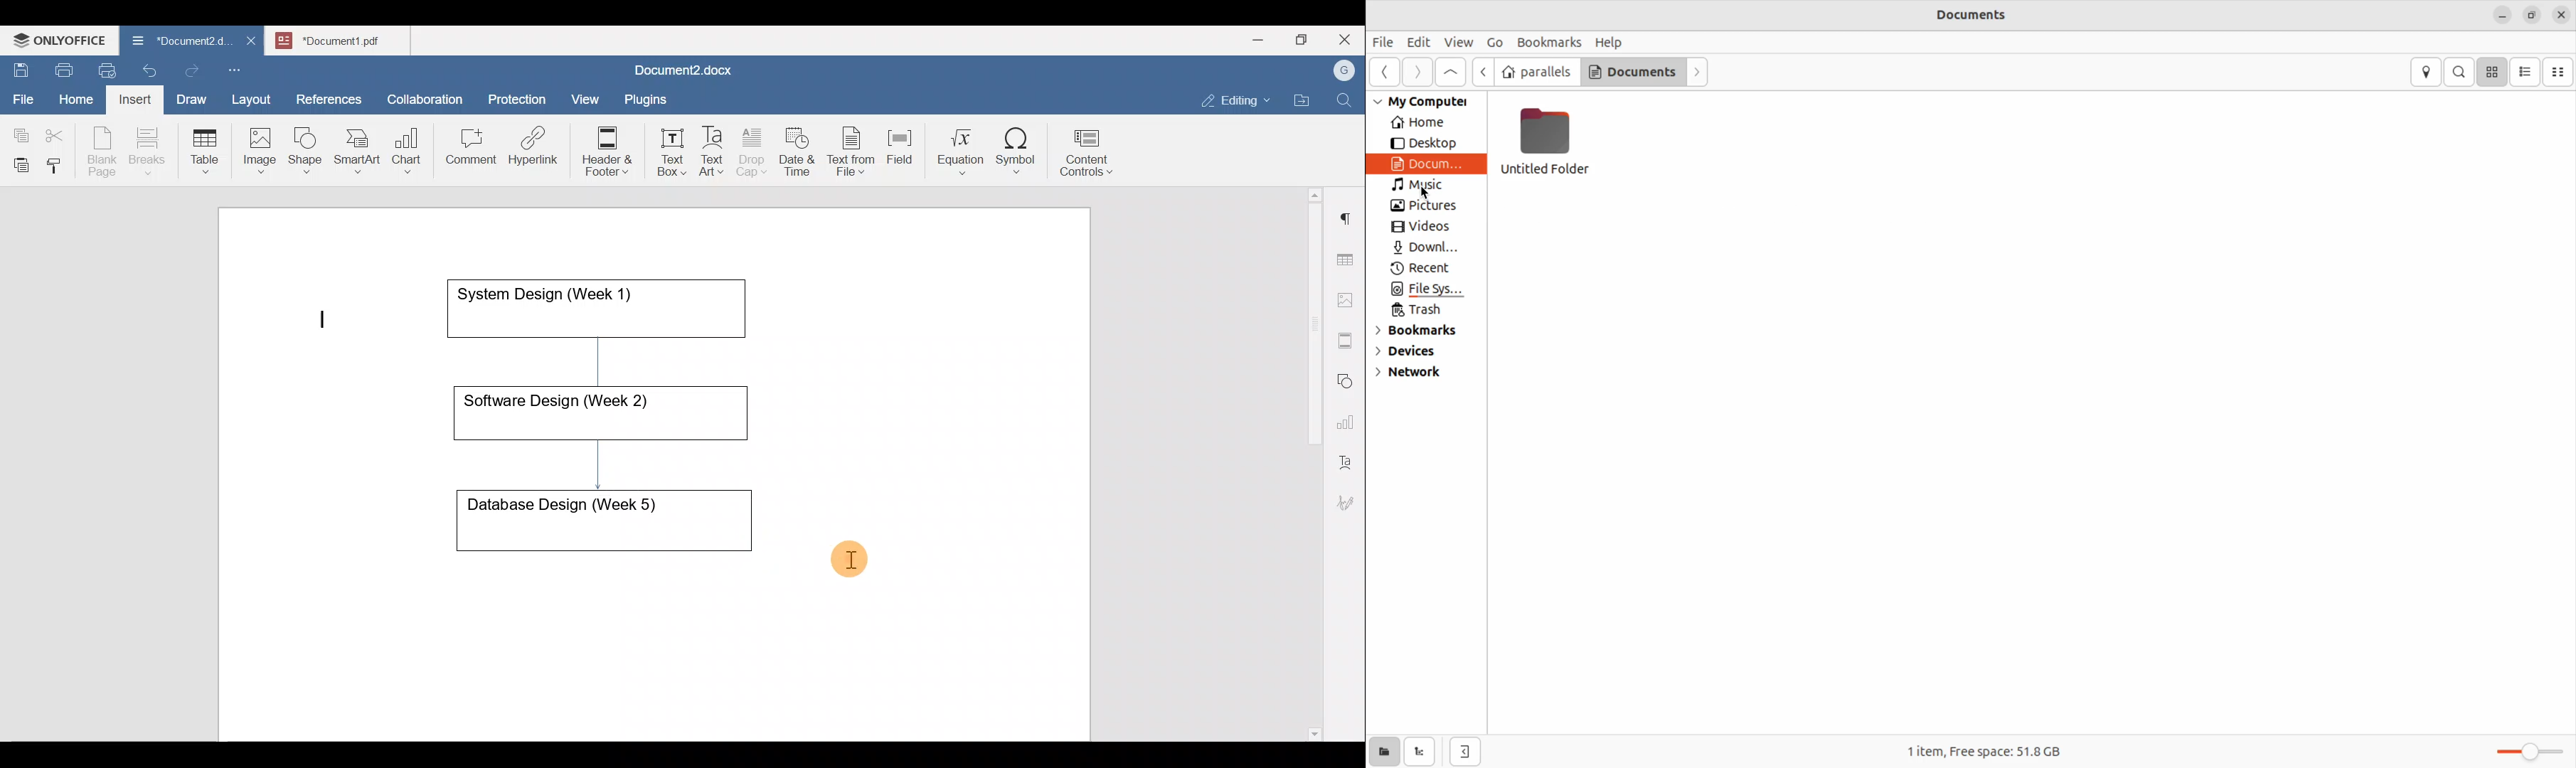 The width and height of the screenshot is (2576, 784). Describe the element at coordinates (18, 131) in the screenshot. I see `Copy` at that location.